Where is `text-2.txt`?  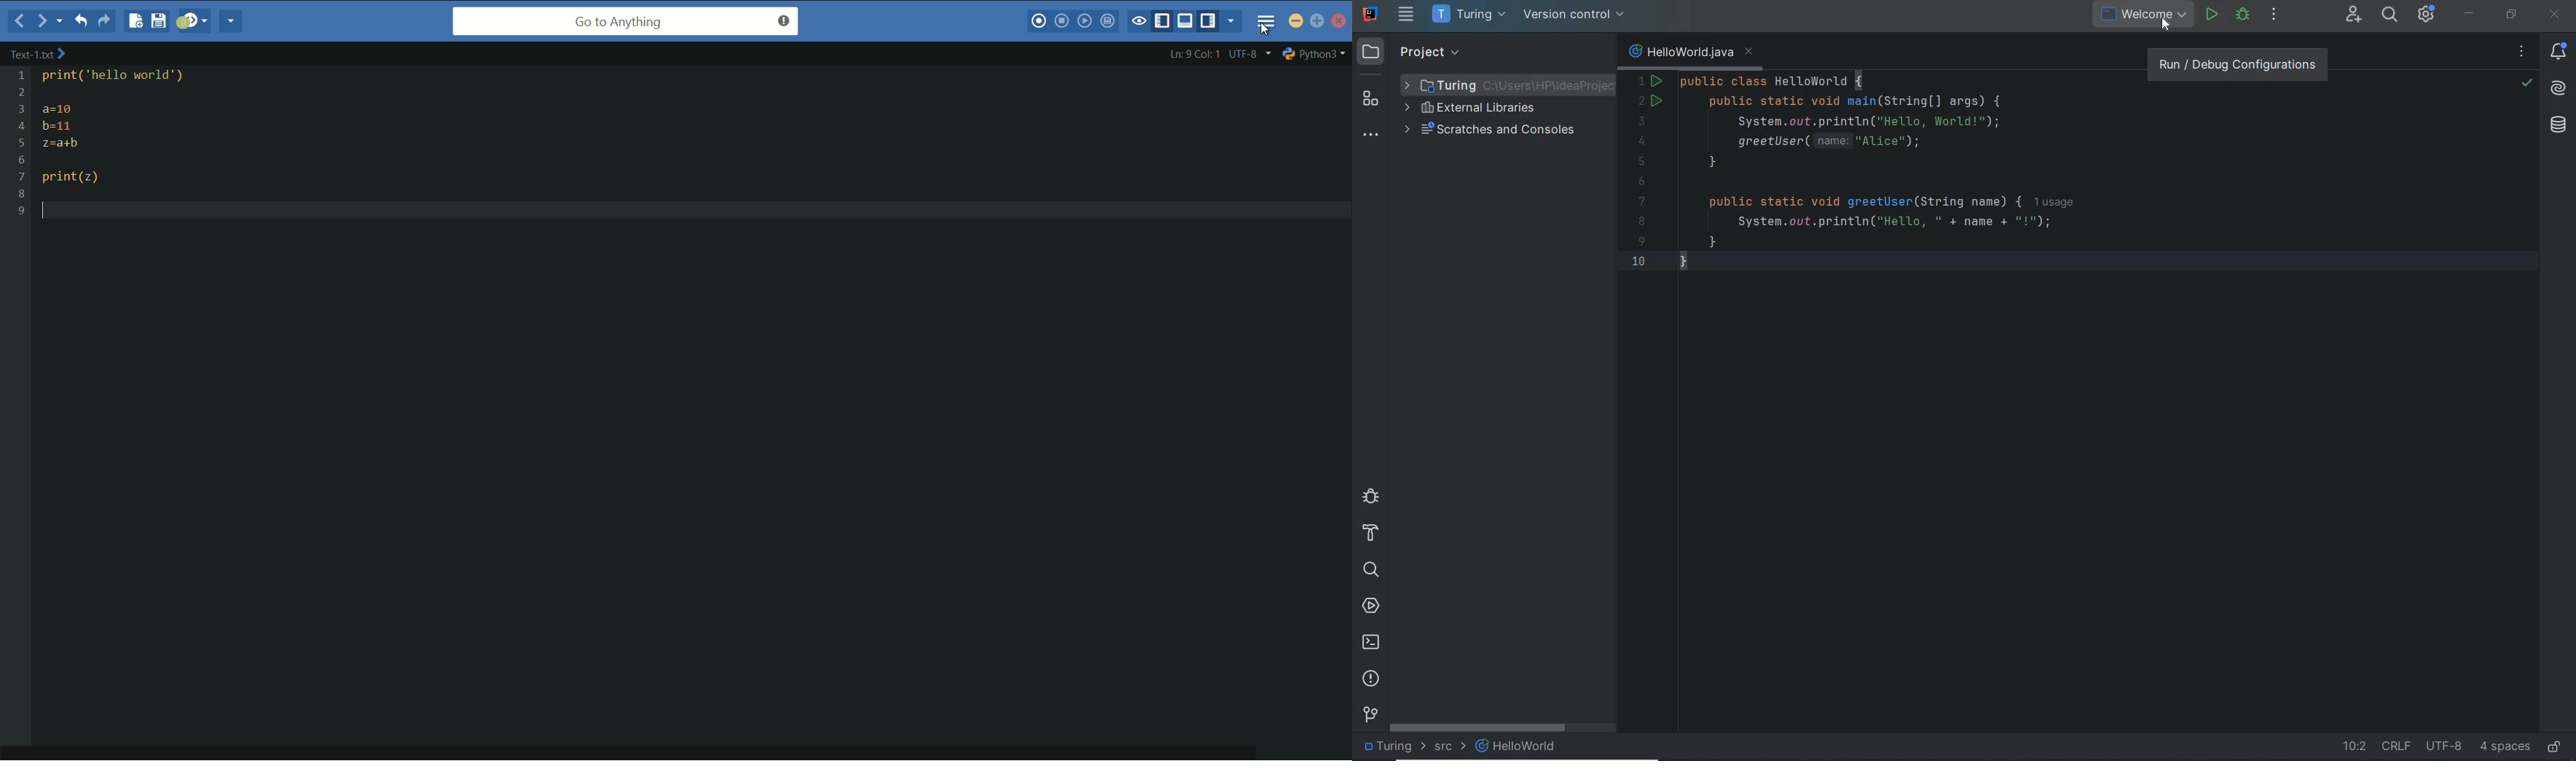 text-2.txt is located at coordinates (38, 54).